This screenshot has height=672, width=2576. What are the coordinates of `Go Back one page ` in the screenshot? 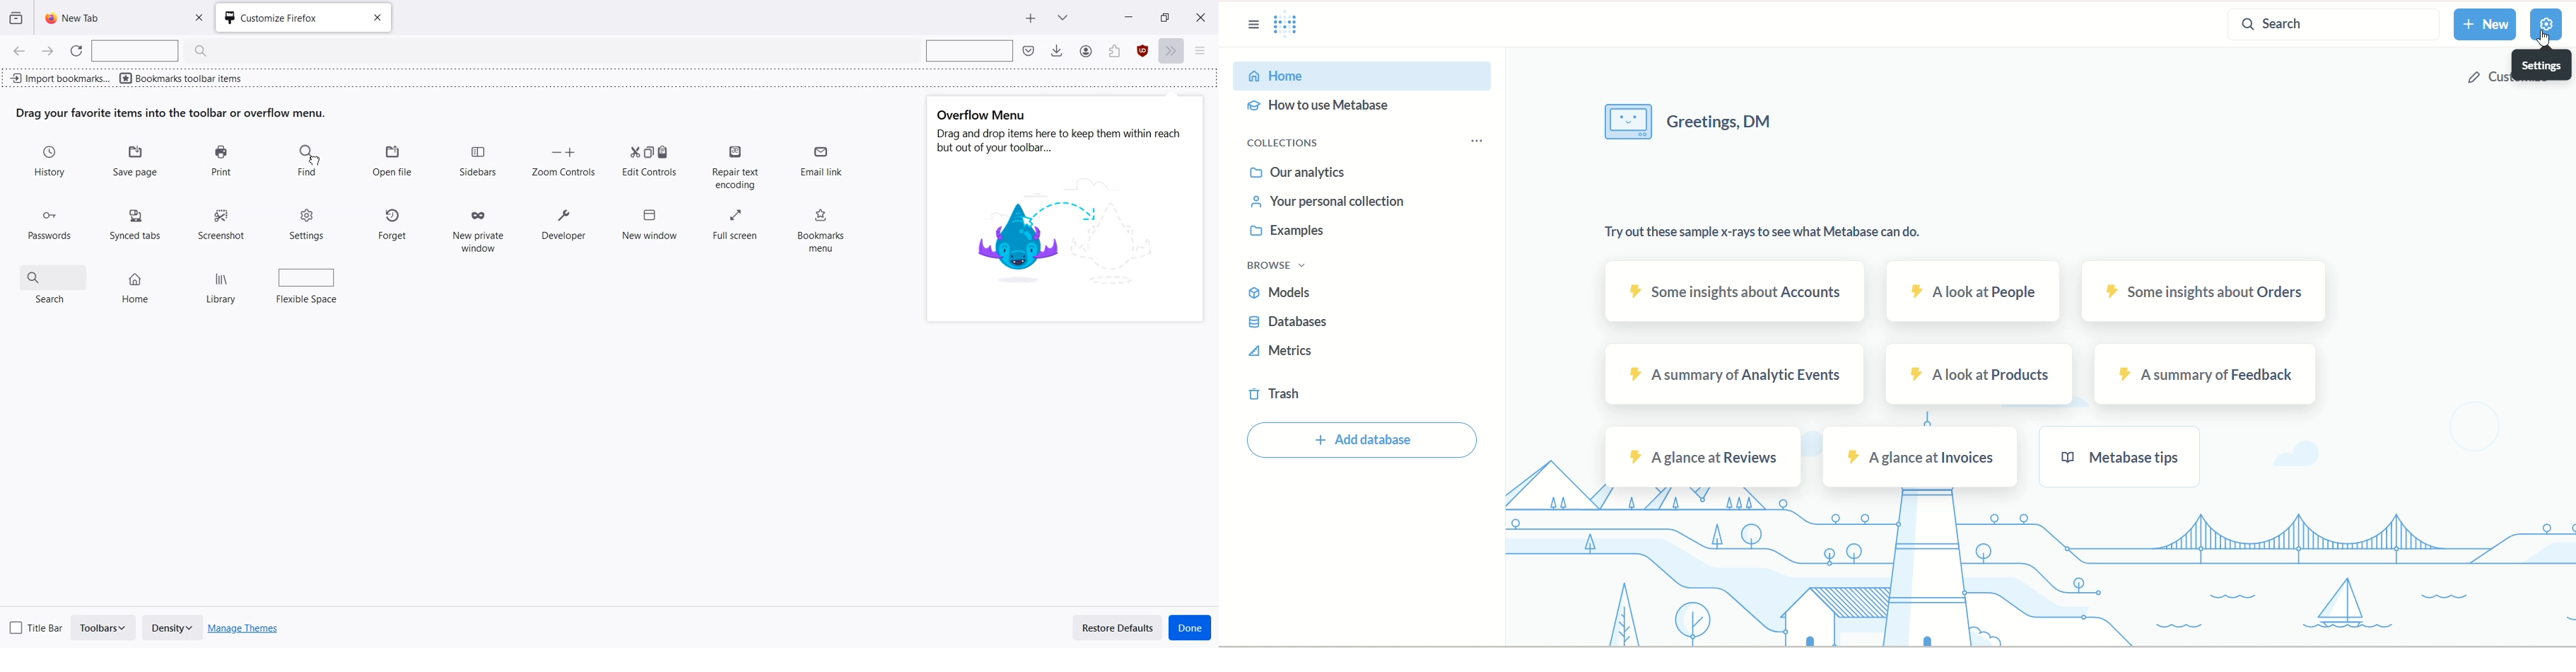 It's located at (18, 50).